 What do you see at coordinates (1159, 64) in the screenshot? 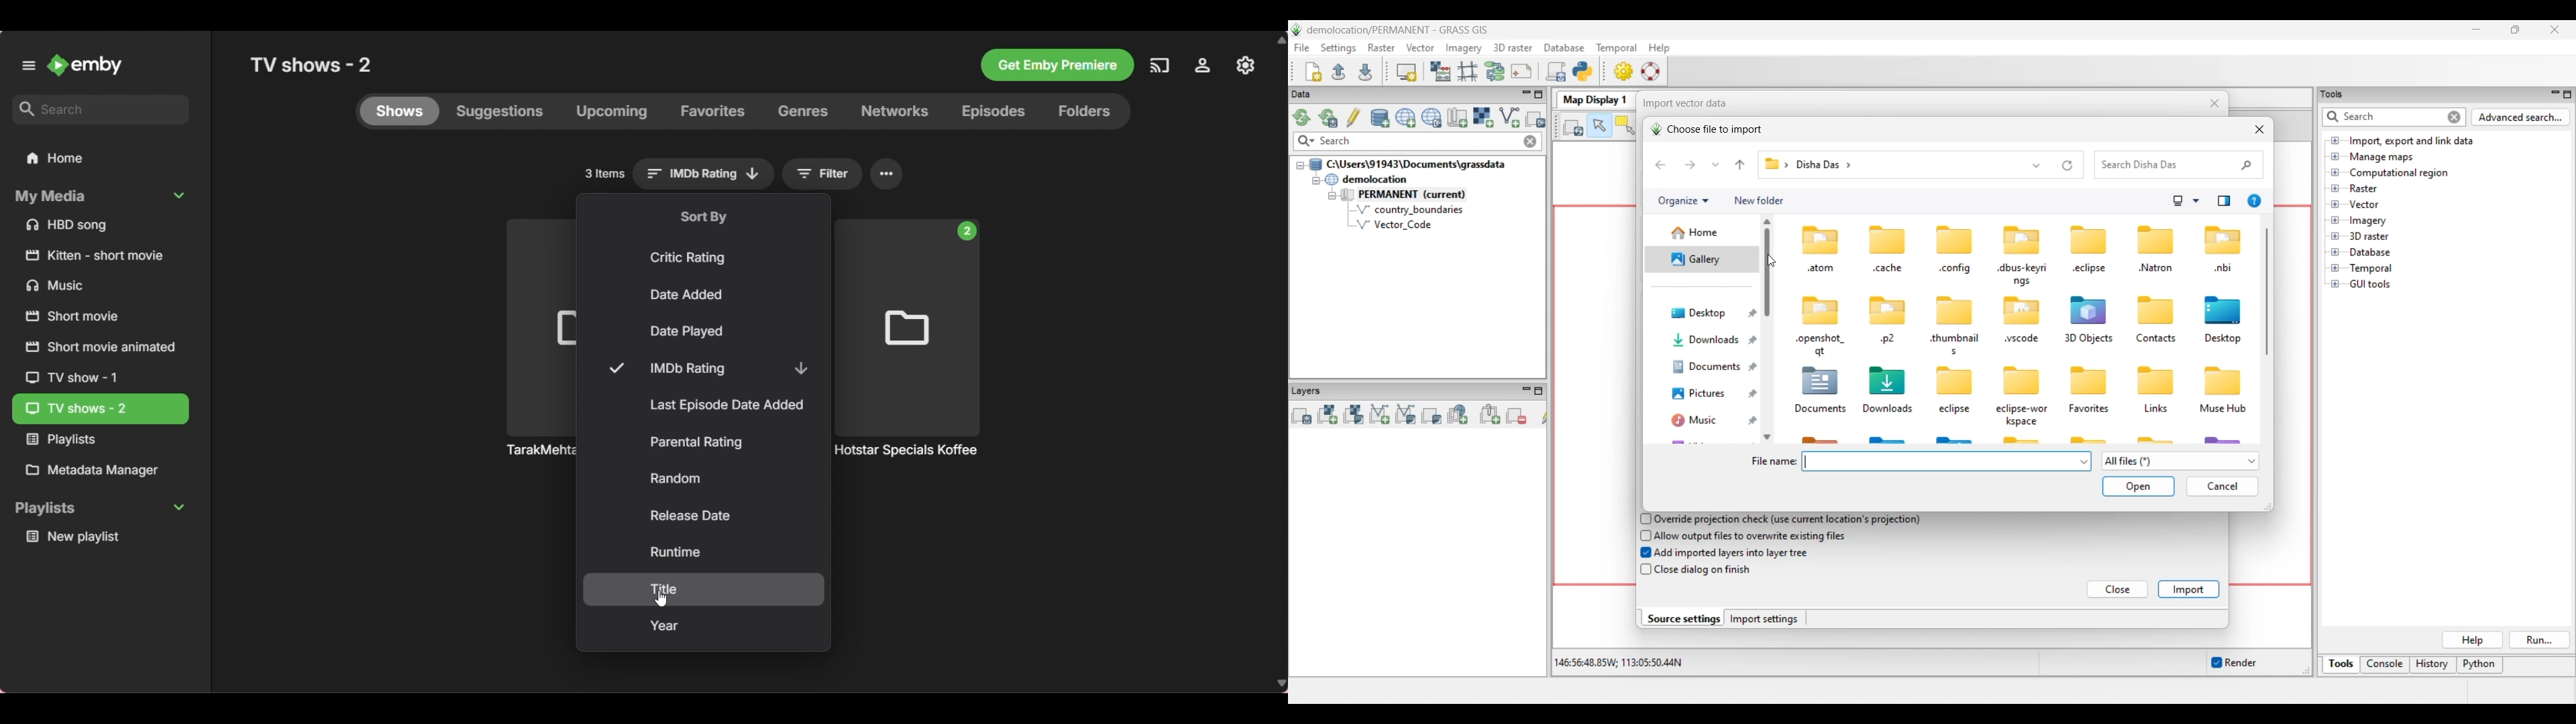
I see `` at bounding box center [1159, 64].